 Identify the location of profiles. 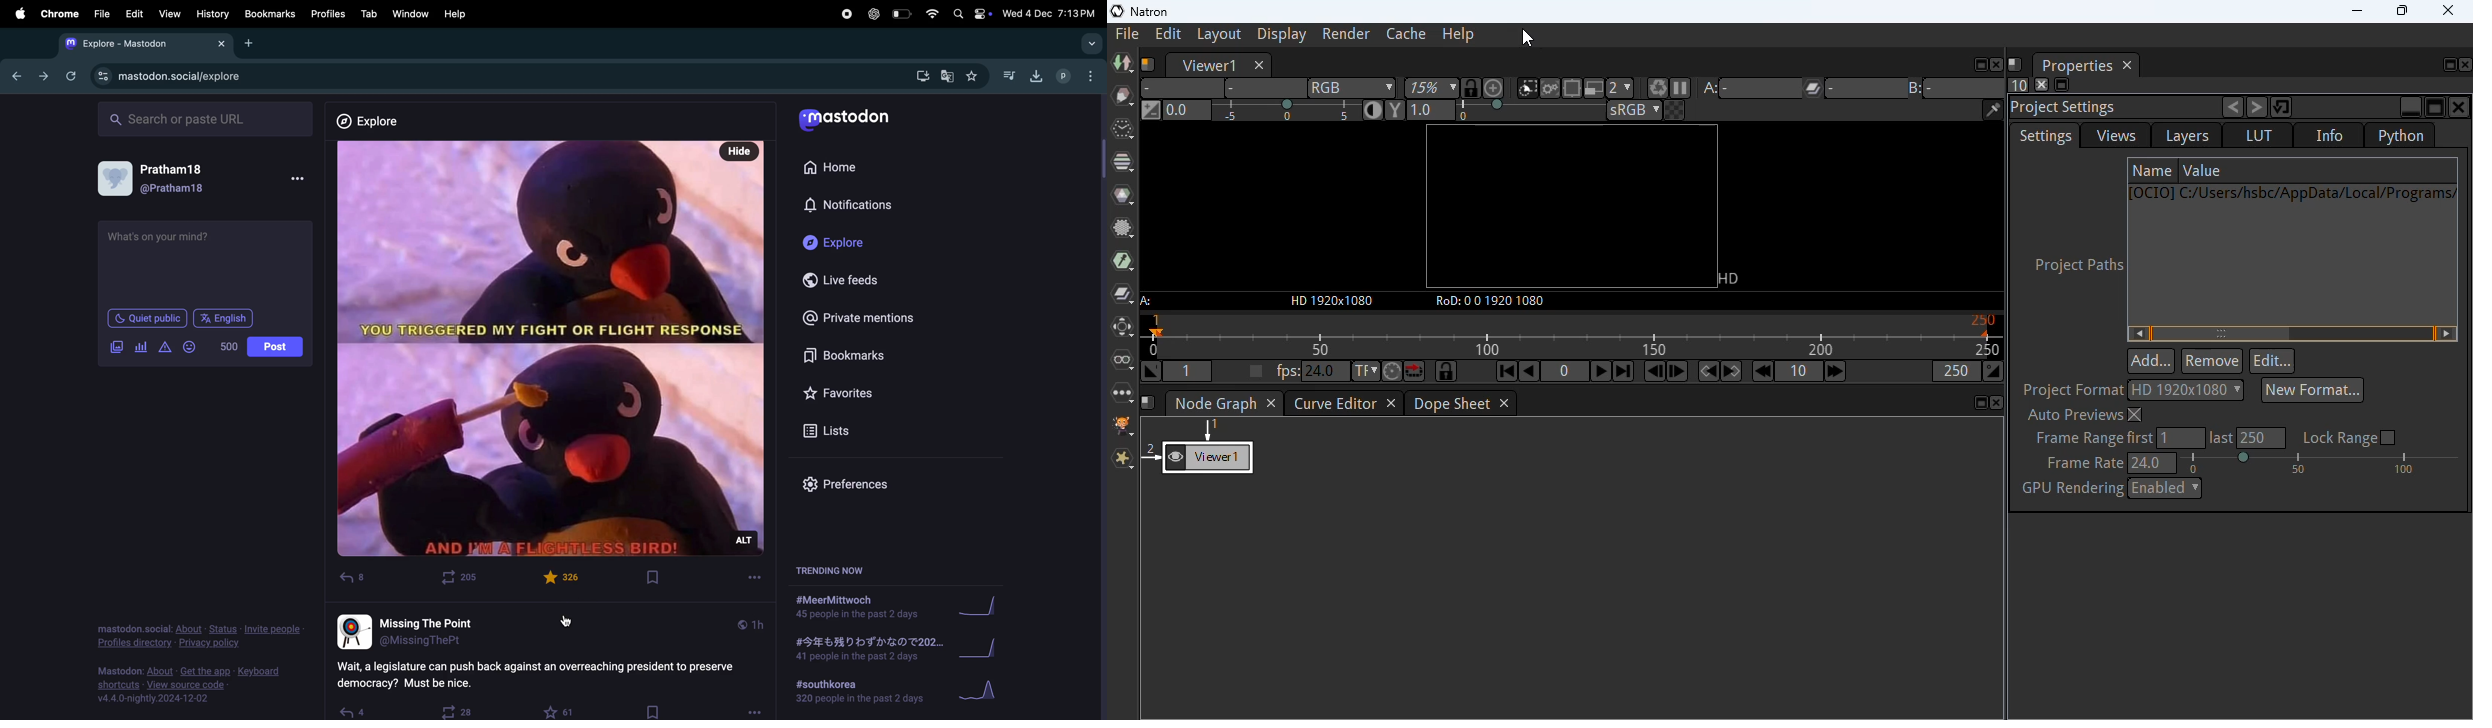
(329, 15).